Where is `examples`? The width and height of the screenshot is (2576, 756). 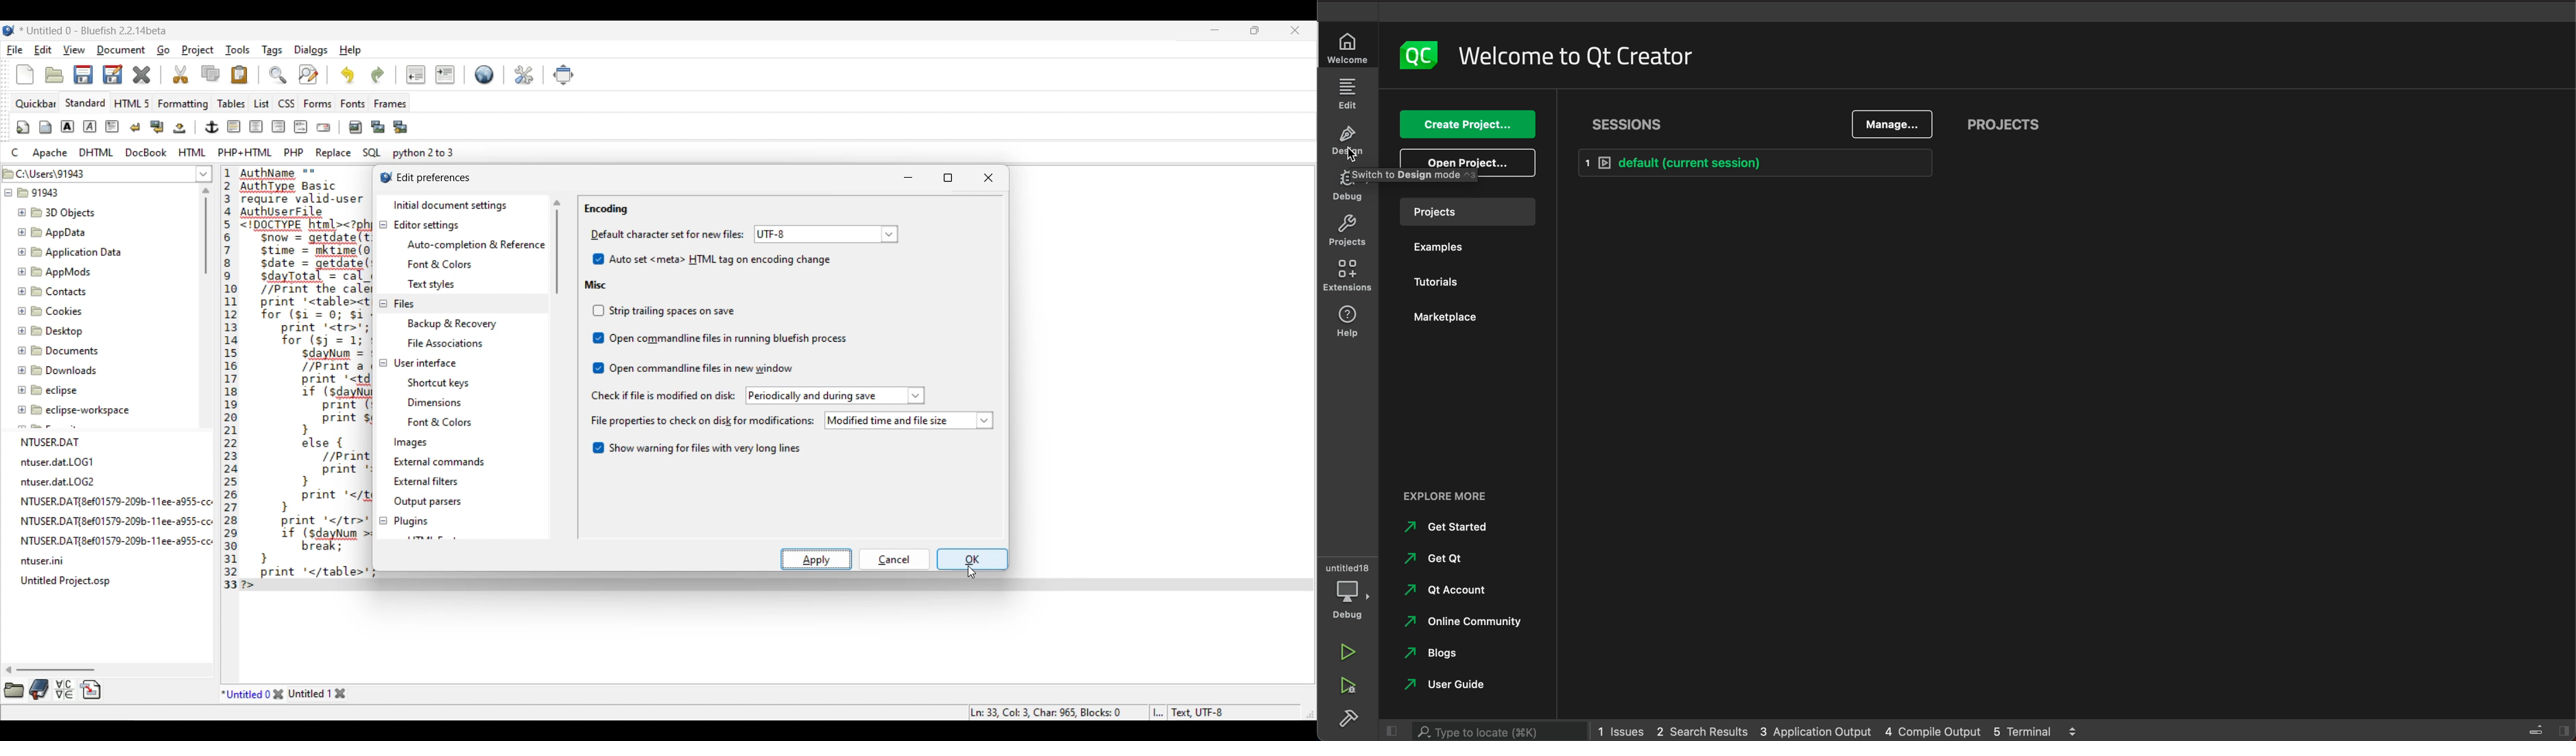 examples is located at coordinates (1442, 248).